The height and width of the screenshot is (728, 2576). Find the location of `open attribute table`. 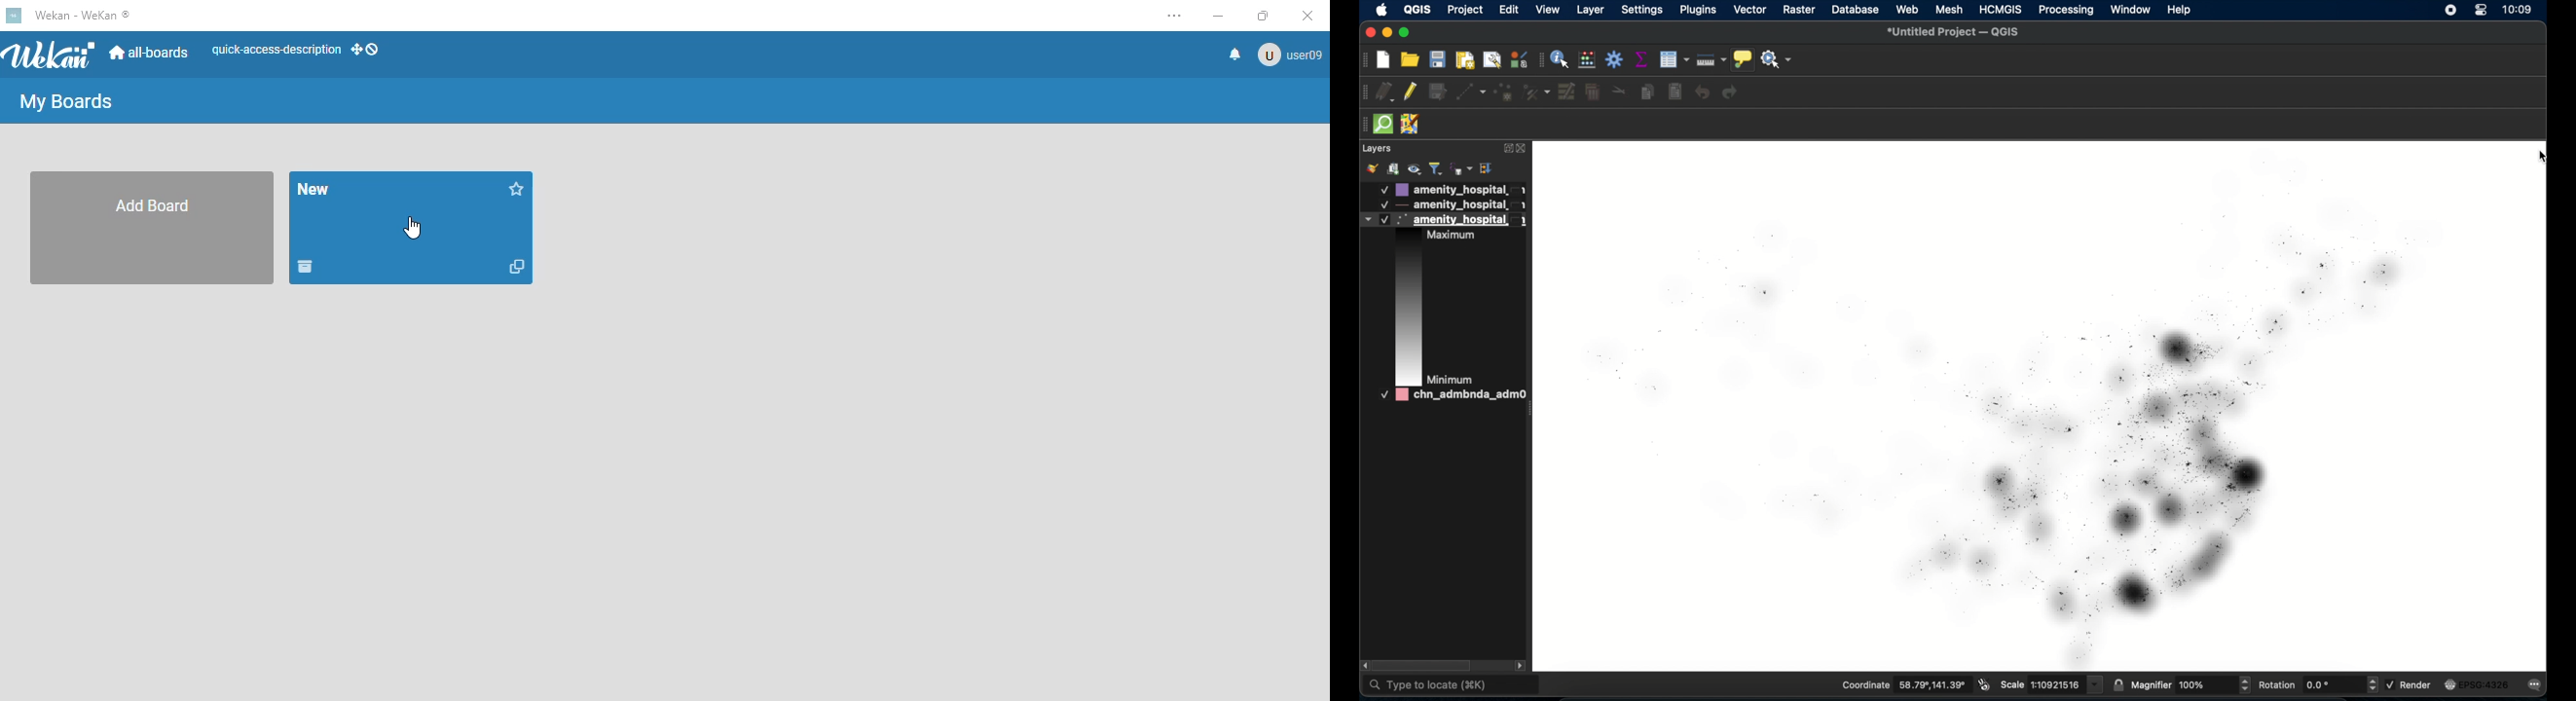

open attribute table is located at coordinates (1673, 59).